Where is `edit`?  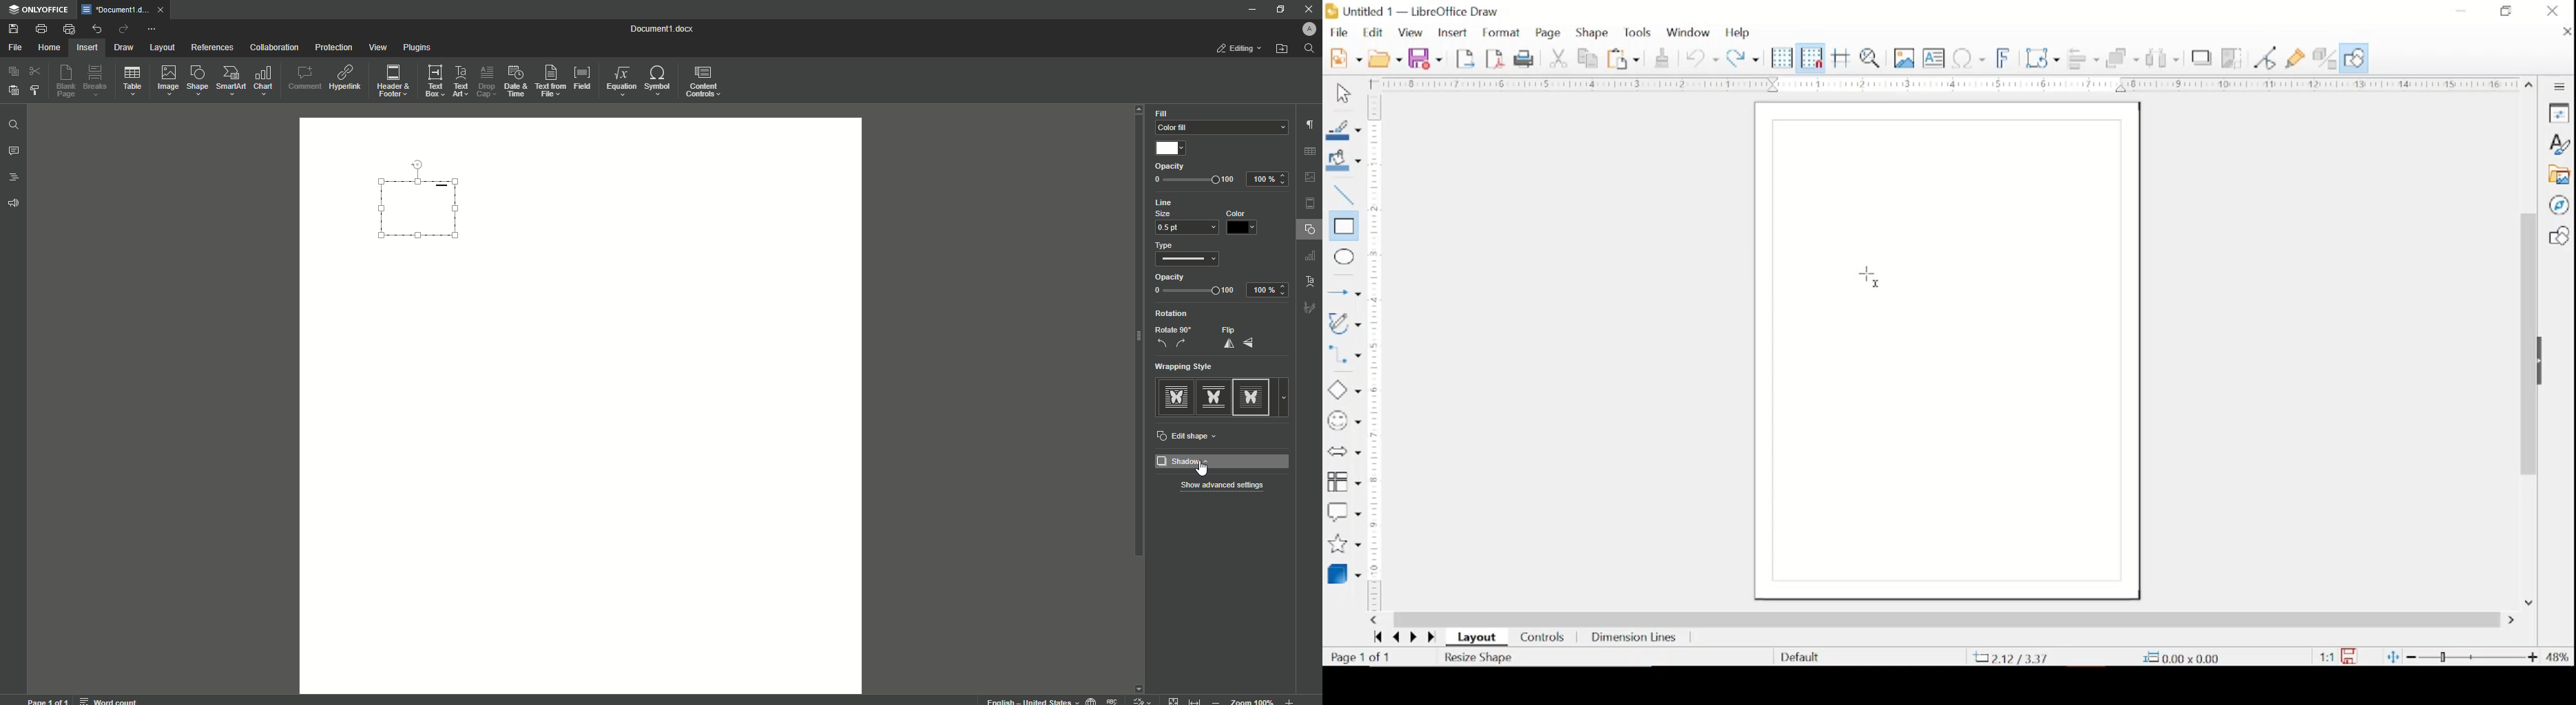
edit is located at coordinates (1375, 32).